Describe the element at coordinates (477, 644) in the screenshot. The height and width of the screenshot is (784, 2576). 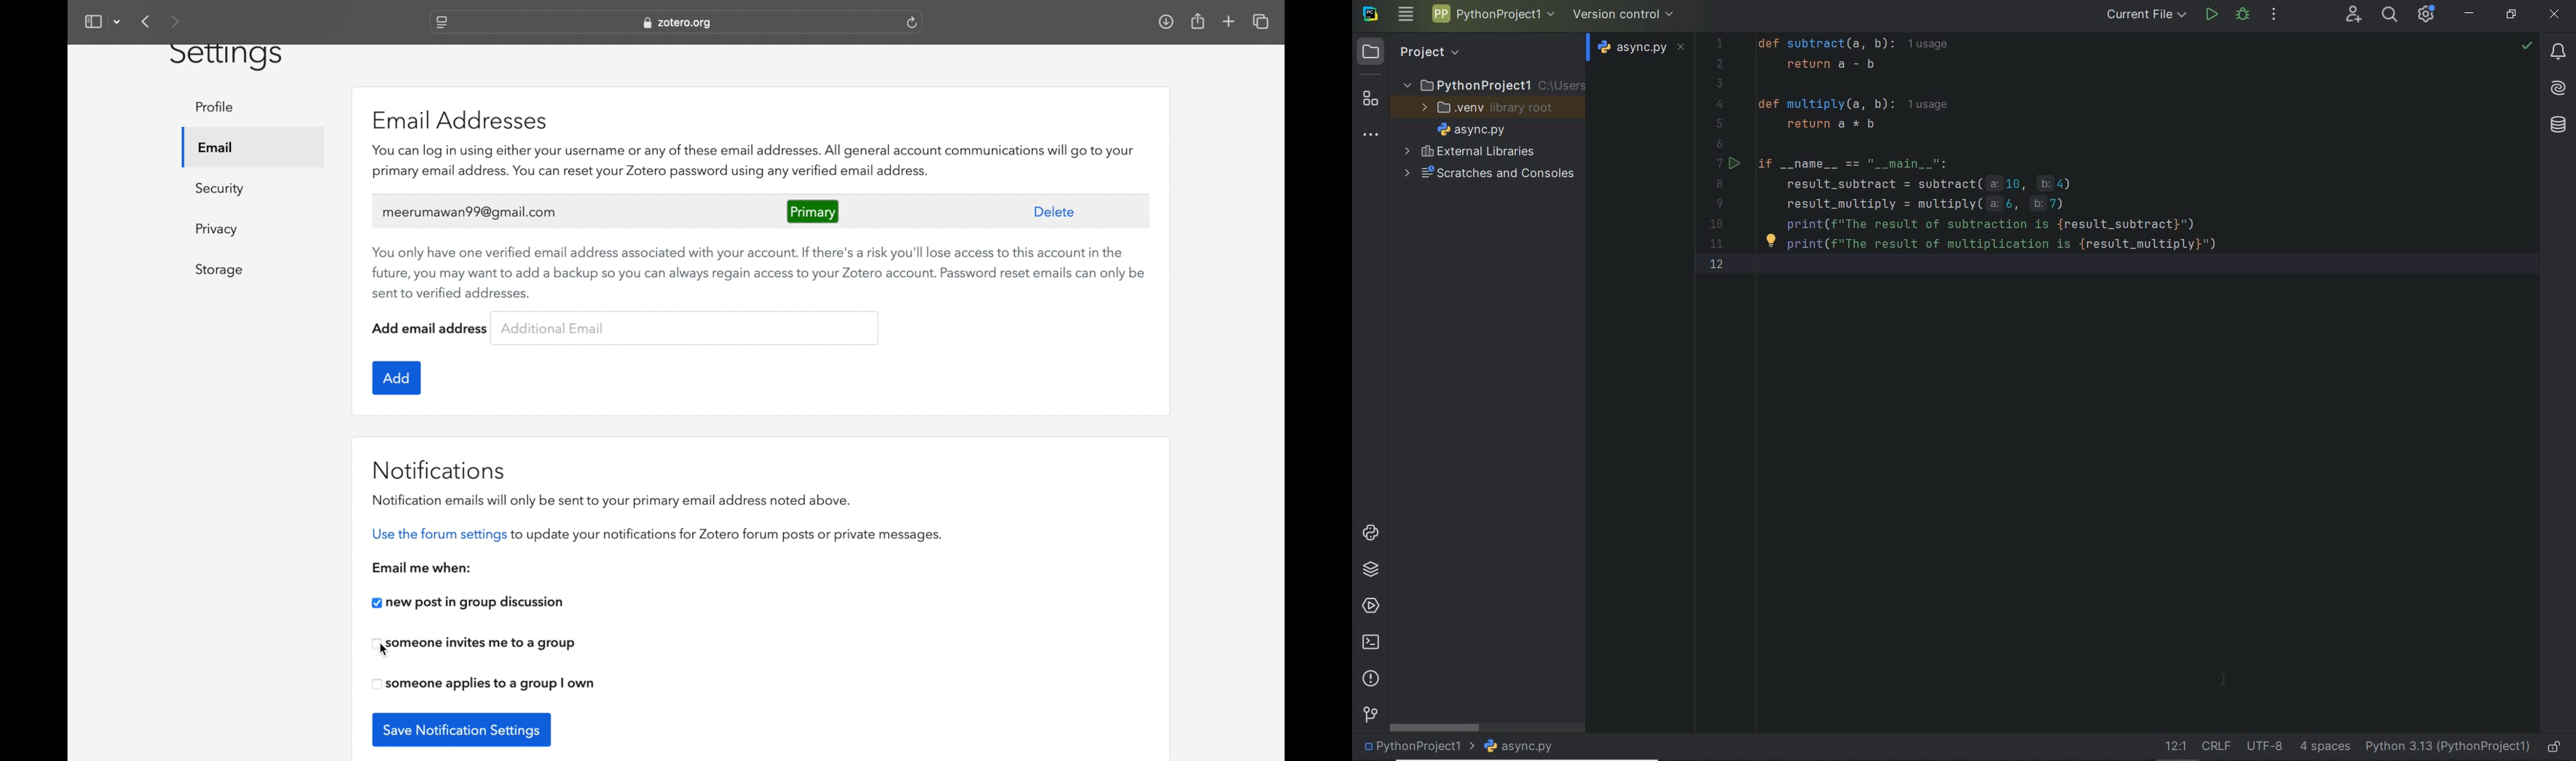
I see `checkbox` at that location.